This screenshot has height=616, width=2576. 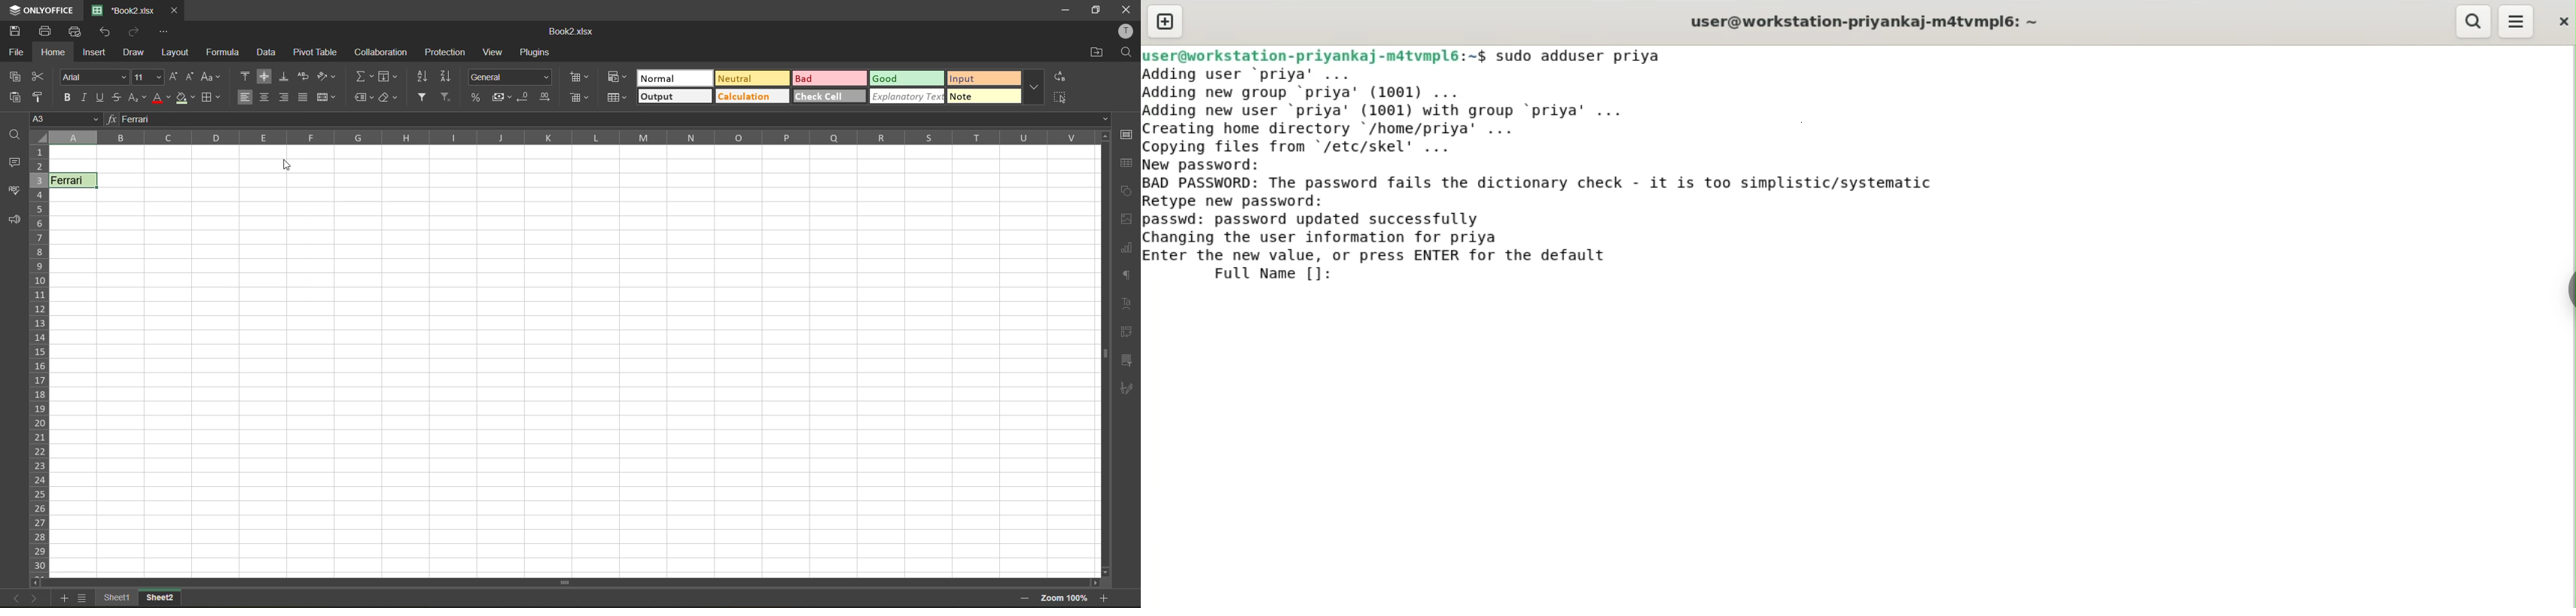 What do you see at coordinates (136, 31) in the screenshot?
I see `redo` at bounding box center [136, 31].